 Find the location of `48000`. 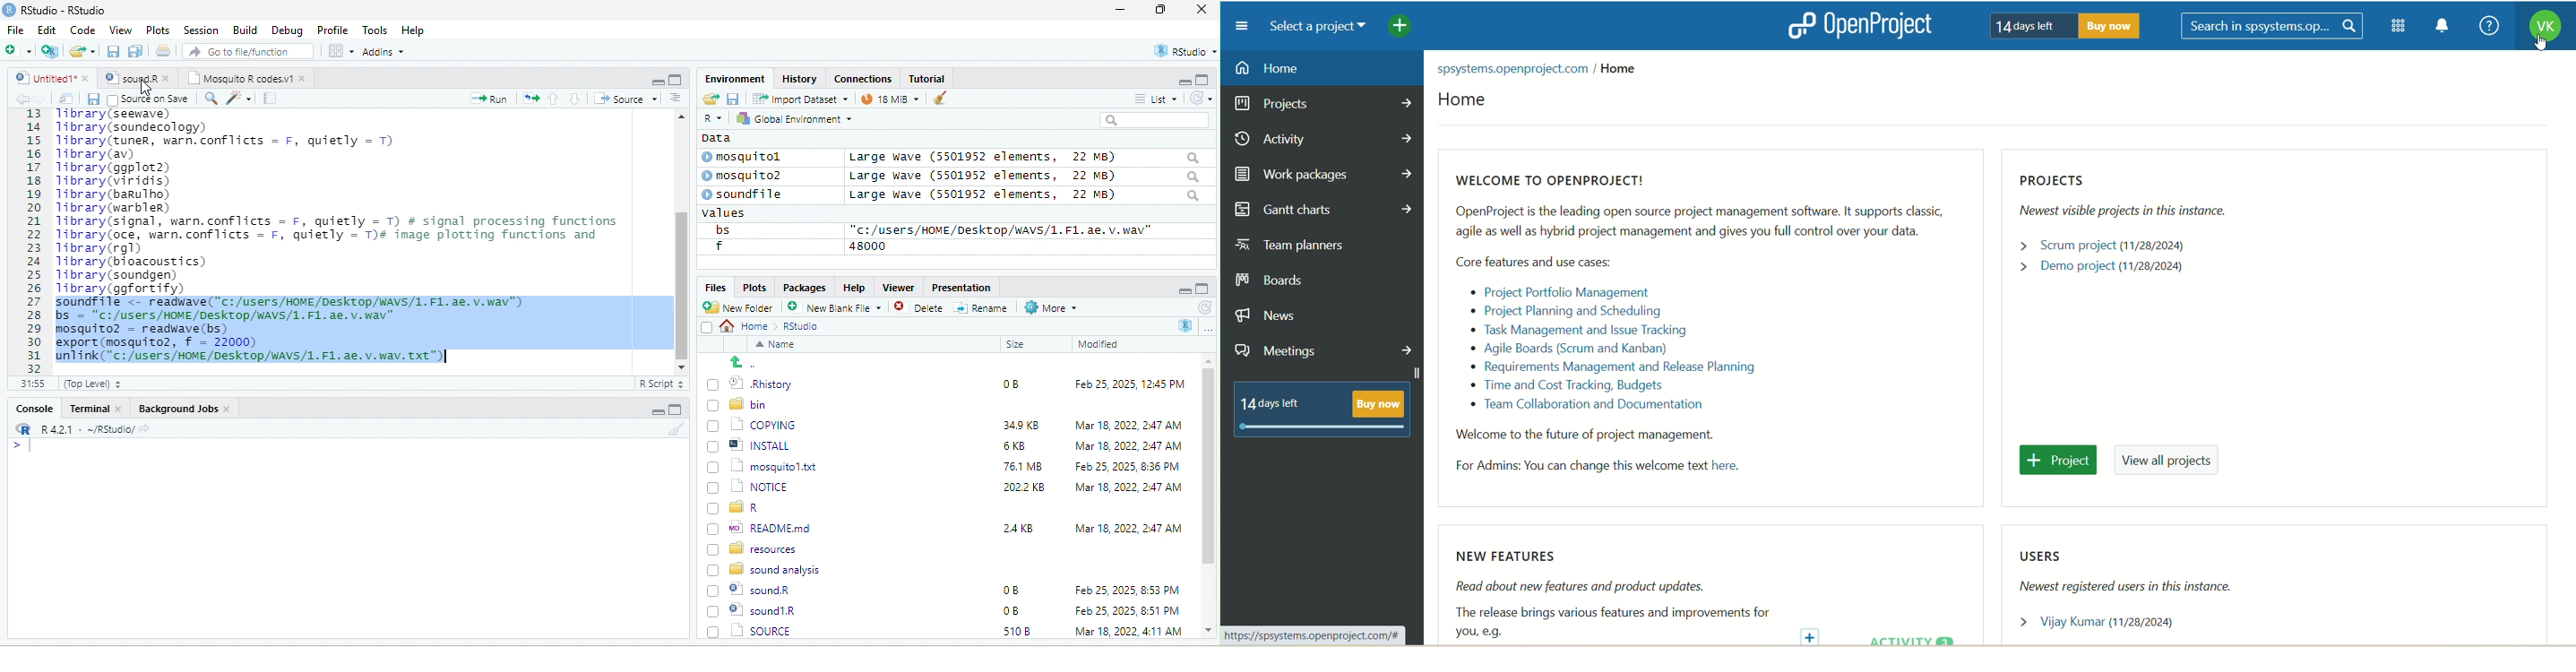

48000 is located at coordinates (868, 246).